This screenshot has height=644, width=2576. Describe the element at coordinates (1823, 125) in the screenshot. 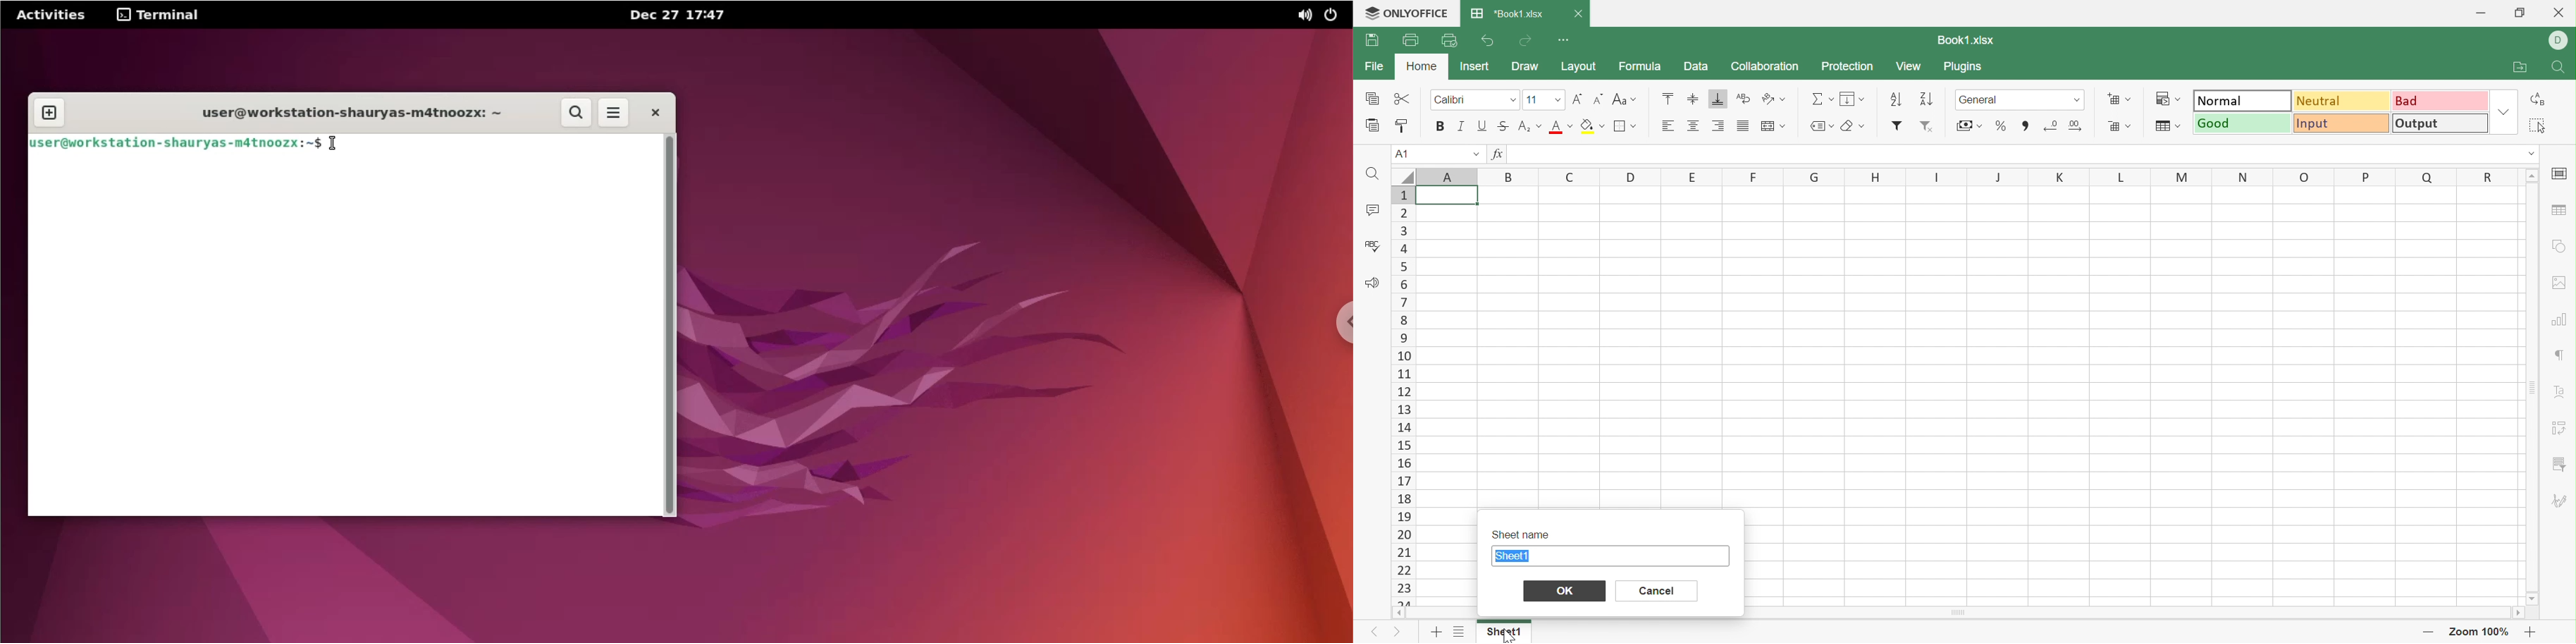

I see `Named ranges` at that location.